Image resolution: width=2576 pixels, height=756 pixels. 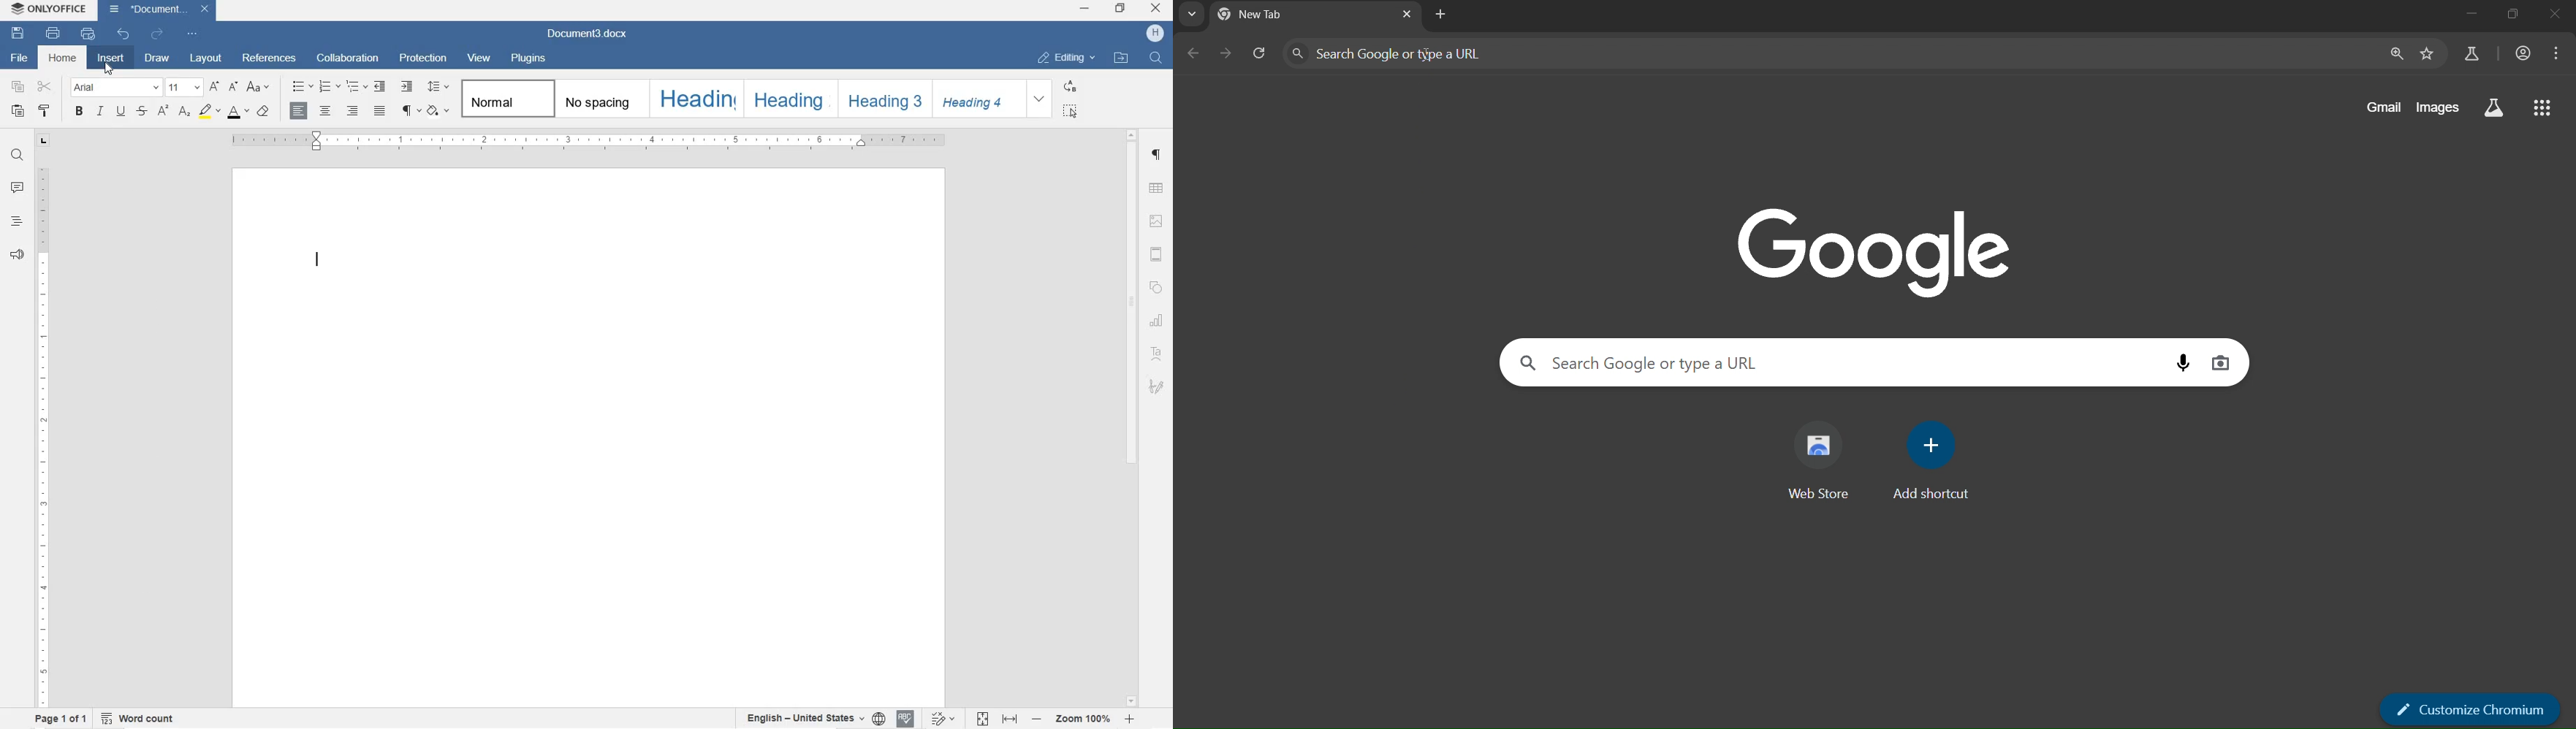 I want to click on LEFT ALIGNMENT, so click(x=300, y=112).